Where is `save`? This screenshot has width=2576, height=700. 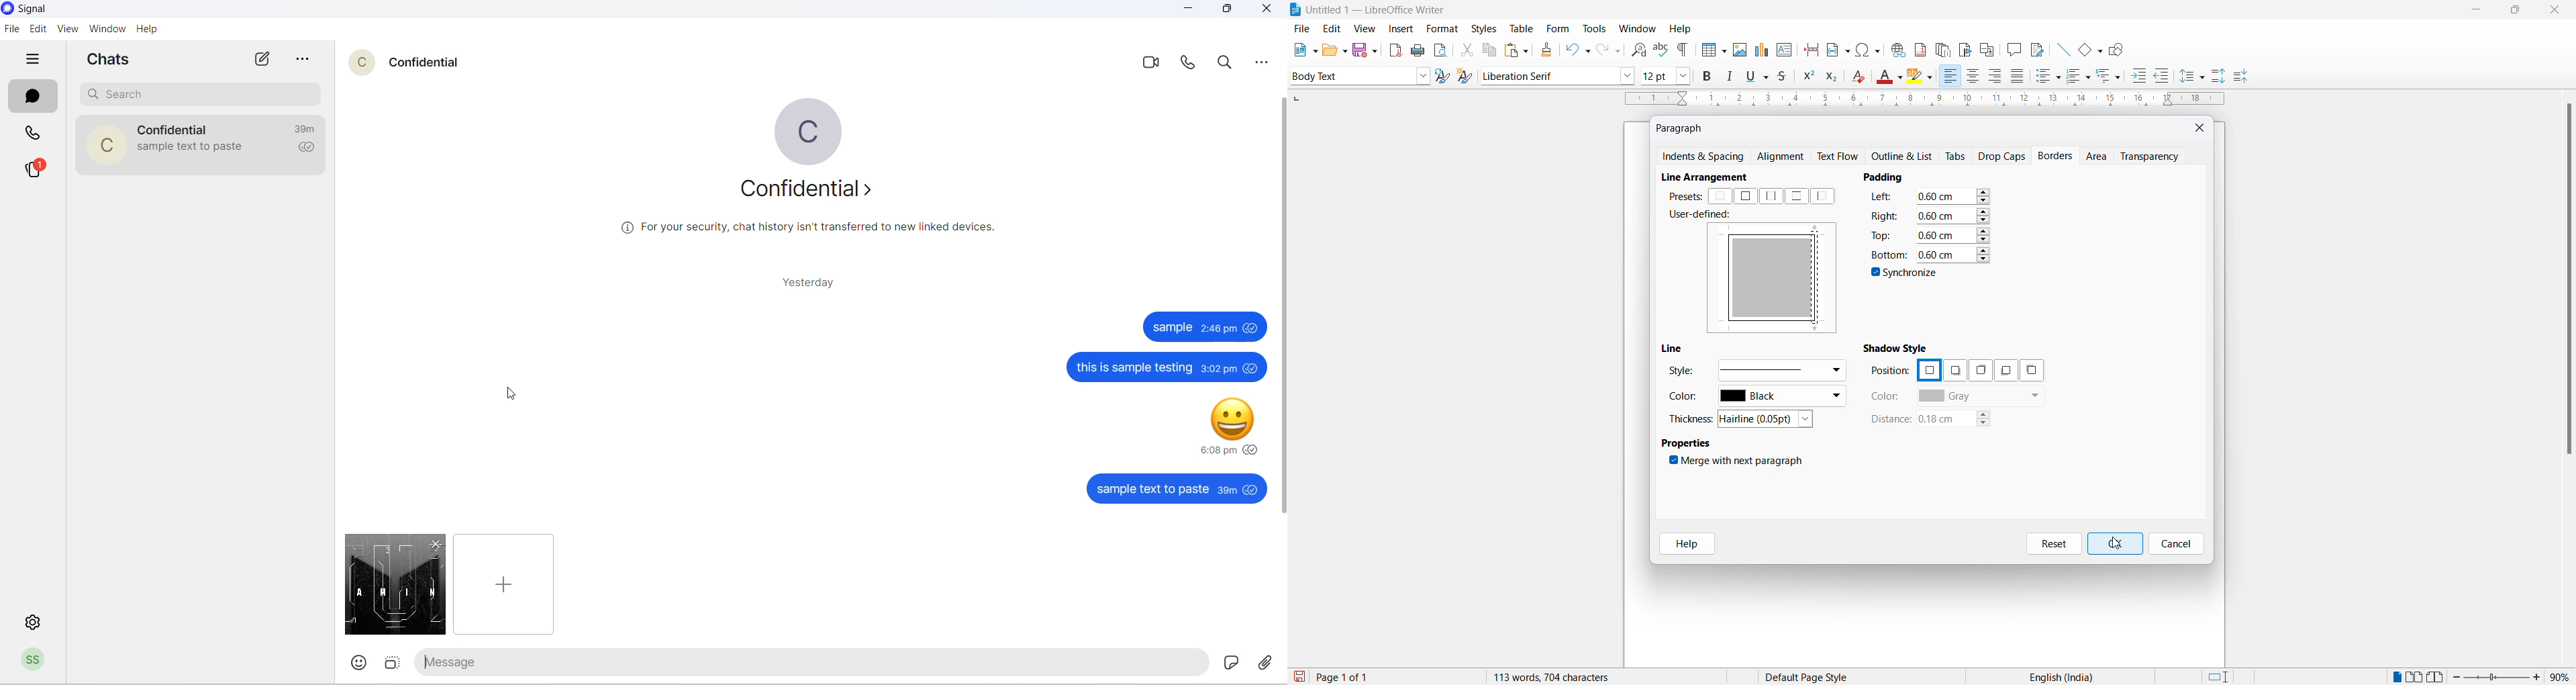
save is located at coordinates (1300, 677).